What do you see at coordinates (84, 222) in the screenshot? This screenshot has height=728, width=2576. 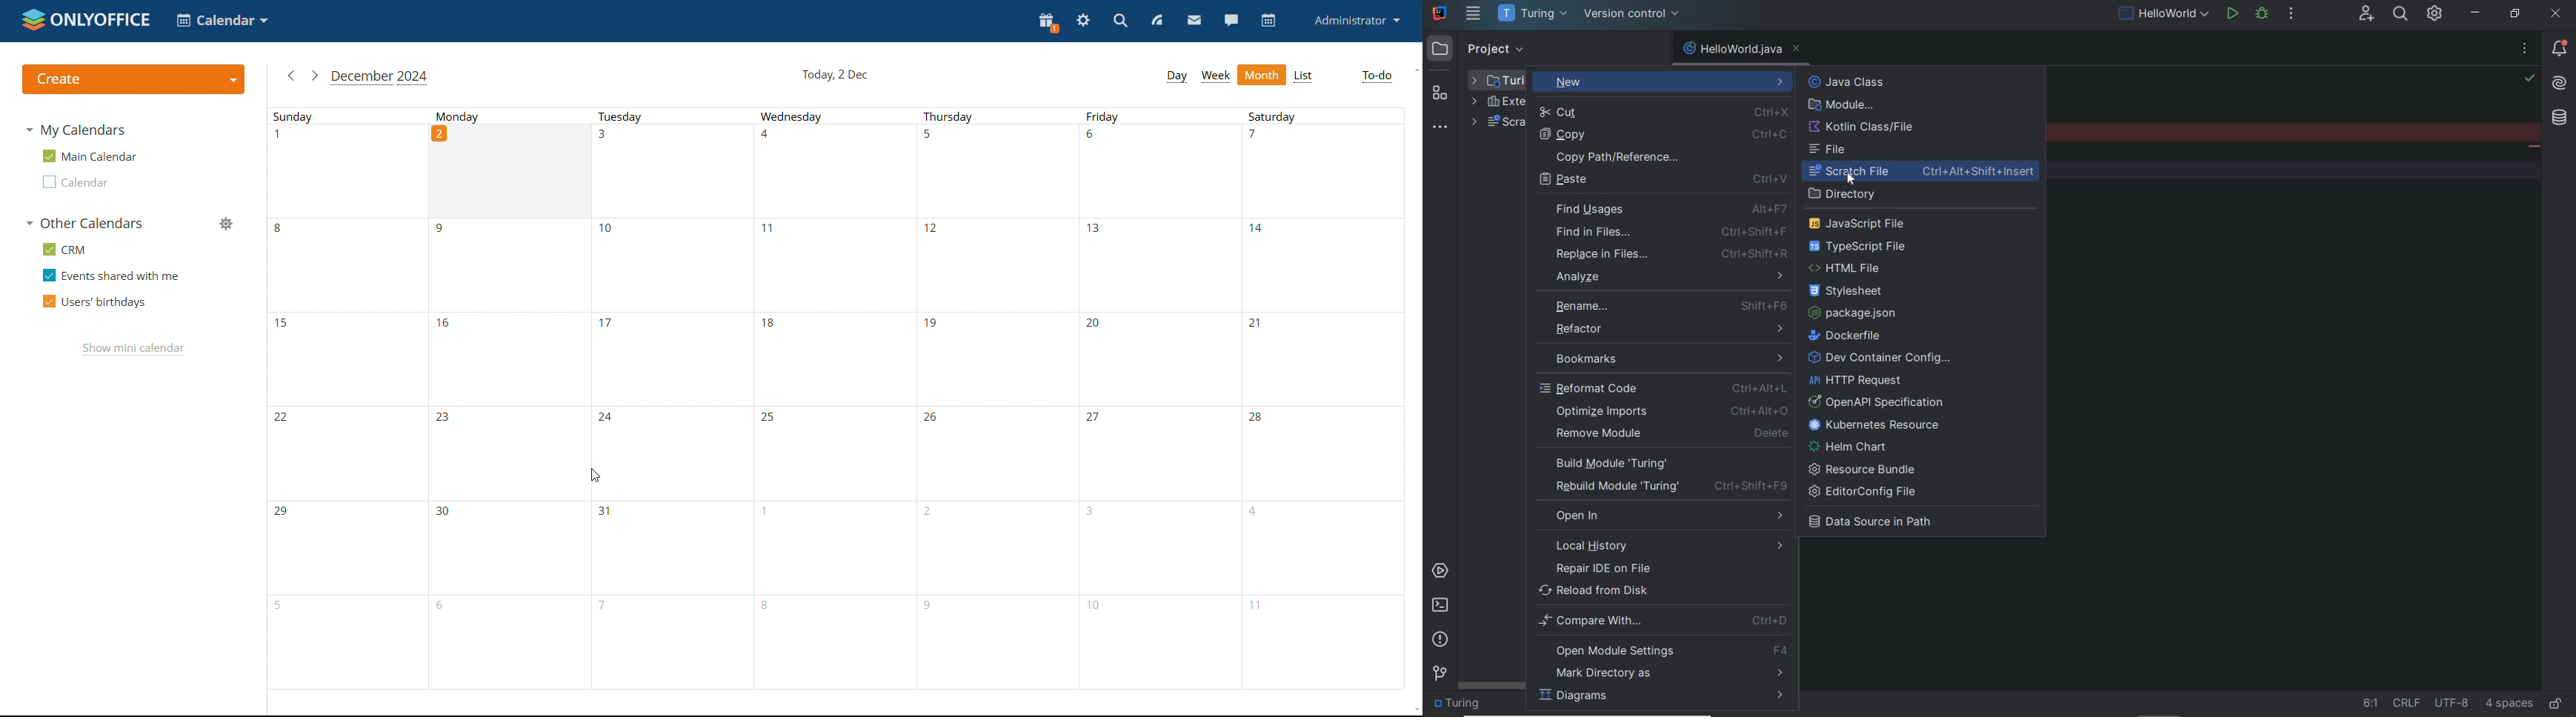 I see `other calendars` at bounding box center [84, 222].